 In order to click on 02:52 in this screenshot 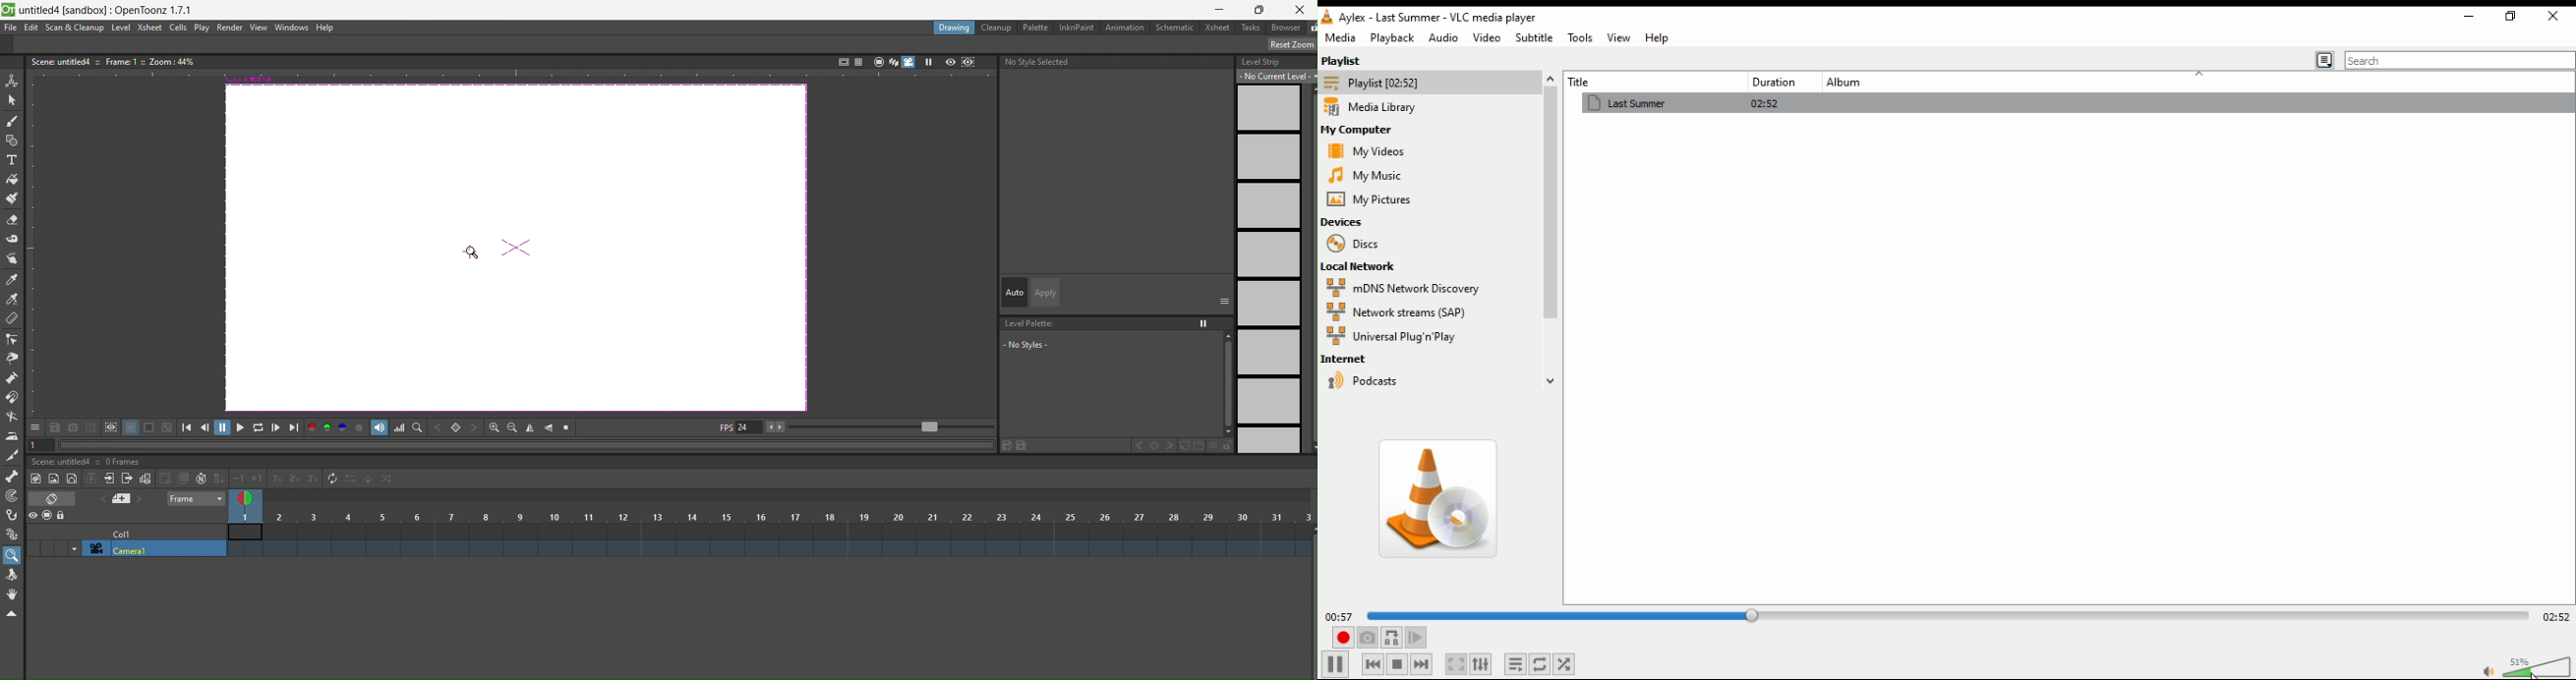, I will do `click(2556, 614)`.